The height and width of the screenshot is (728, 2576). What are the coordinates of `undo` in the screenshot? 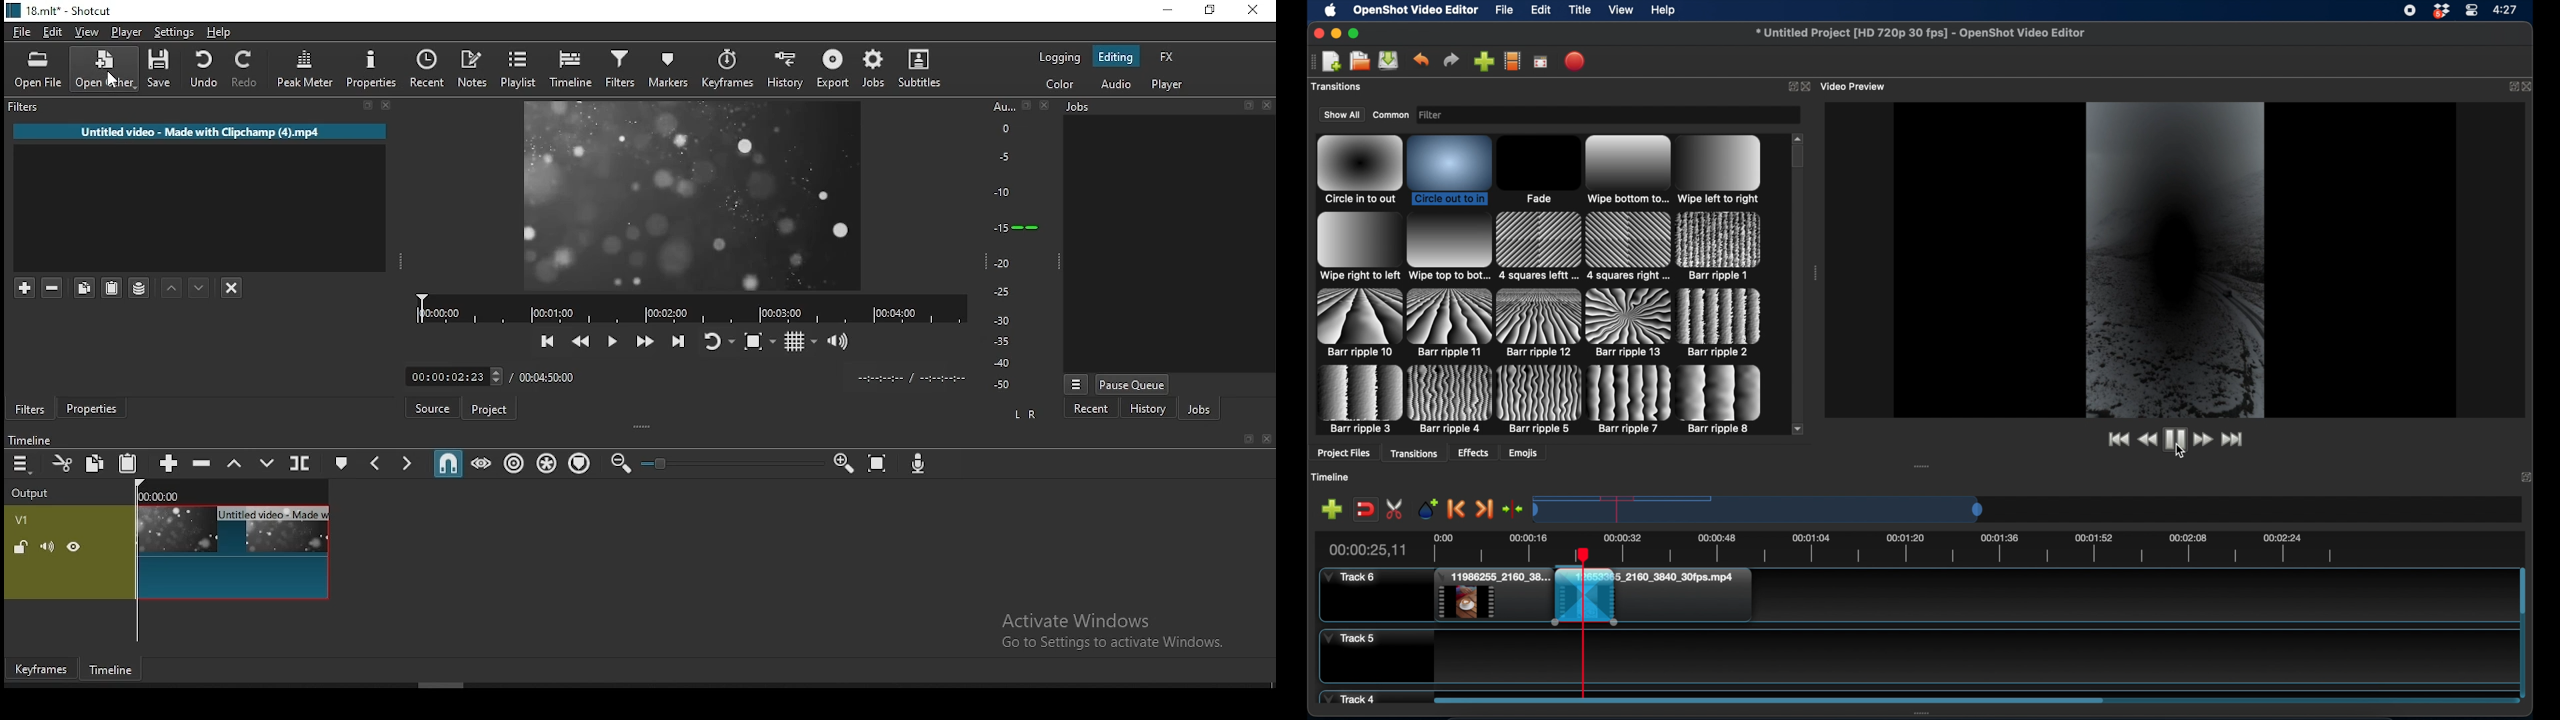 It's located at (1422, 59).